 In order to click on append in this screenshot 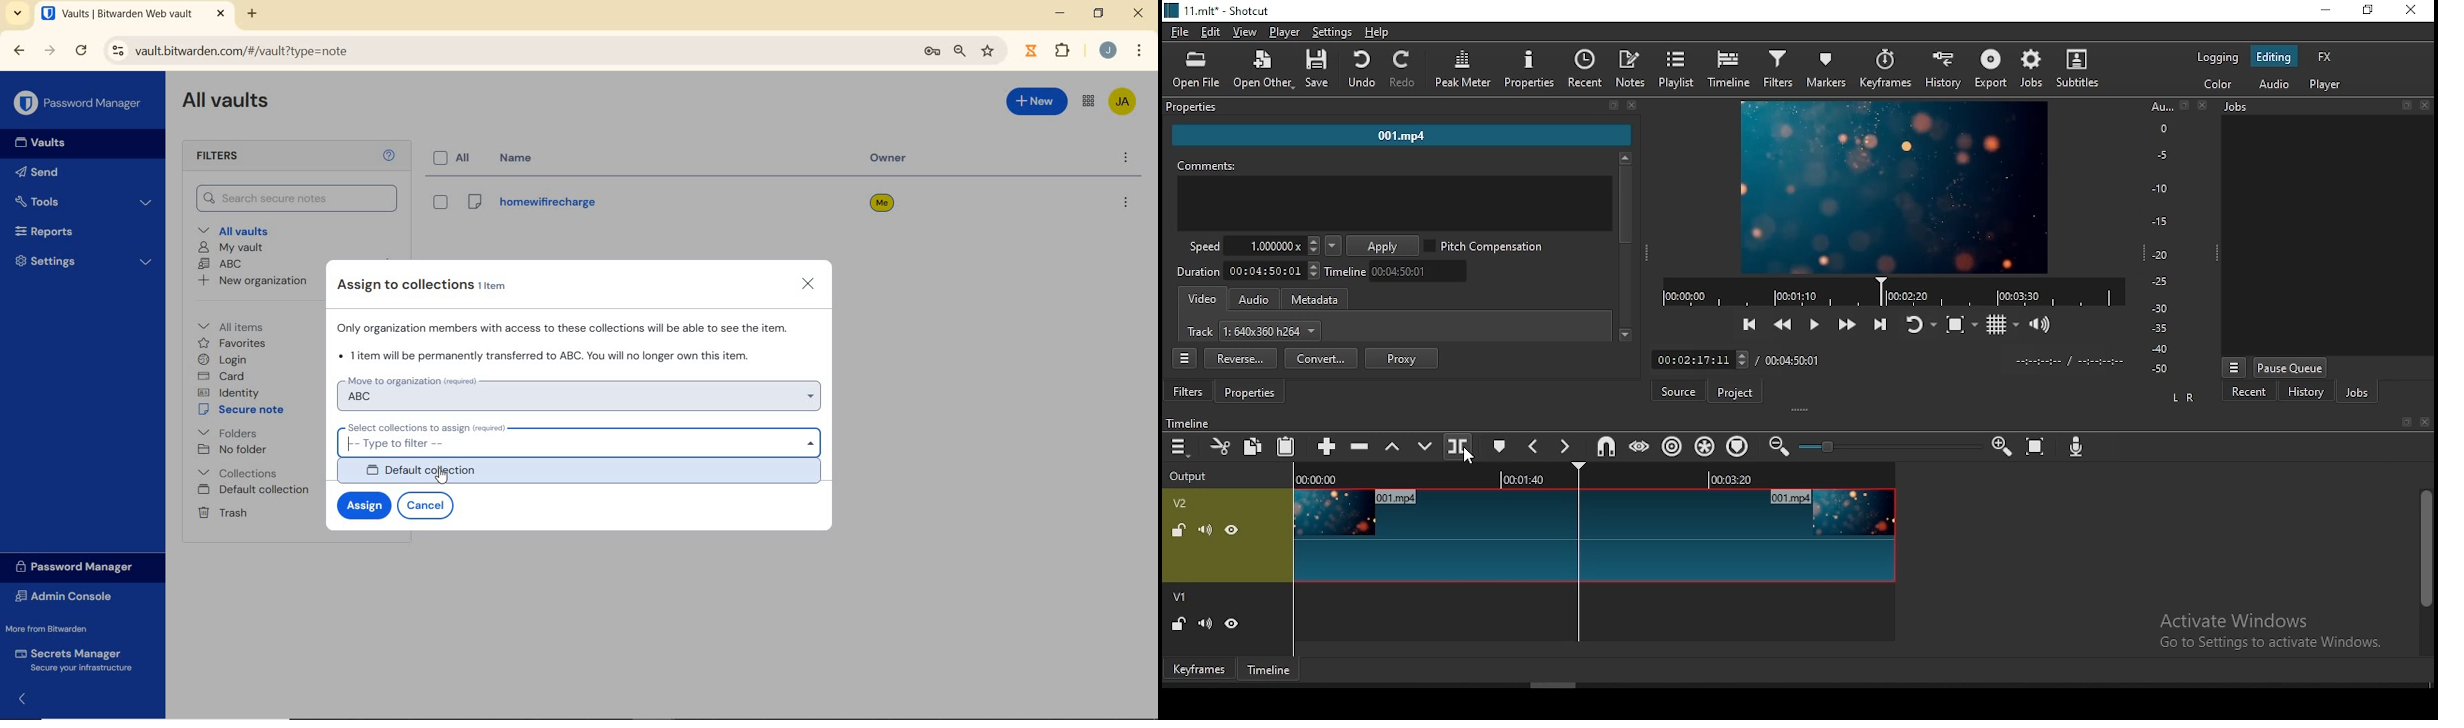, I will do `click(1329, 448)`.